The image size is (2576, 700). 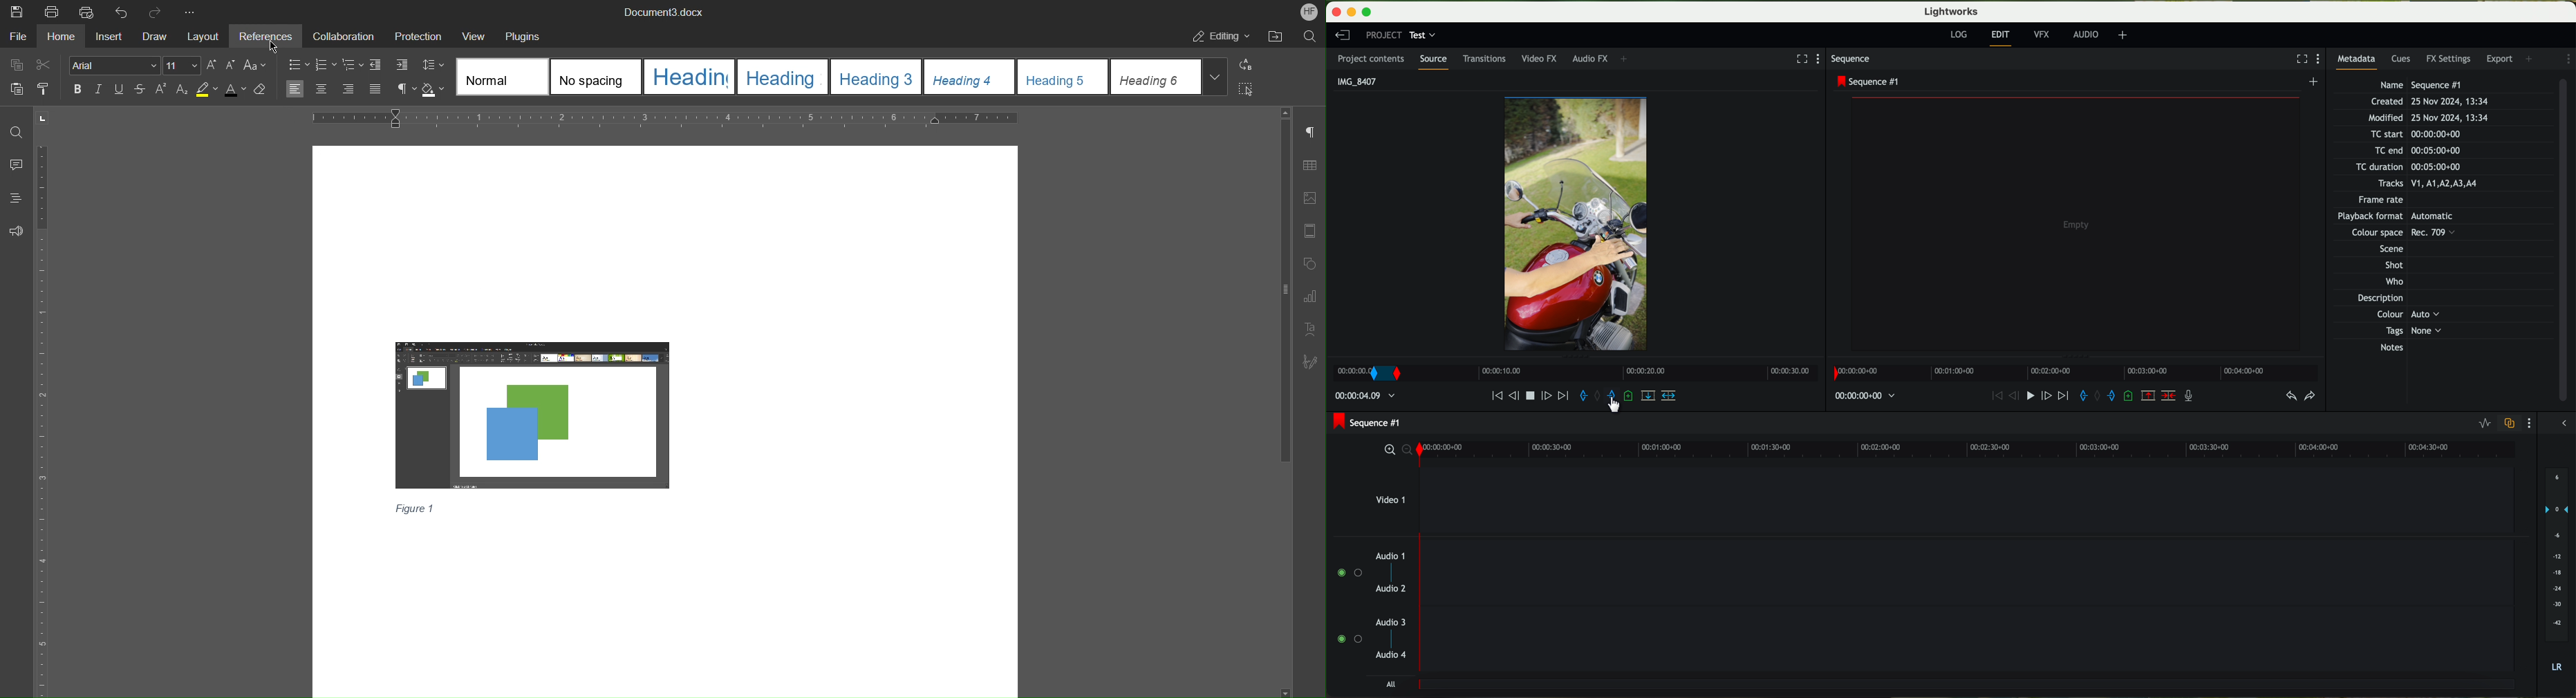 I want to click on Shadow, so click(x=435, y=88).